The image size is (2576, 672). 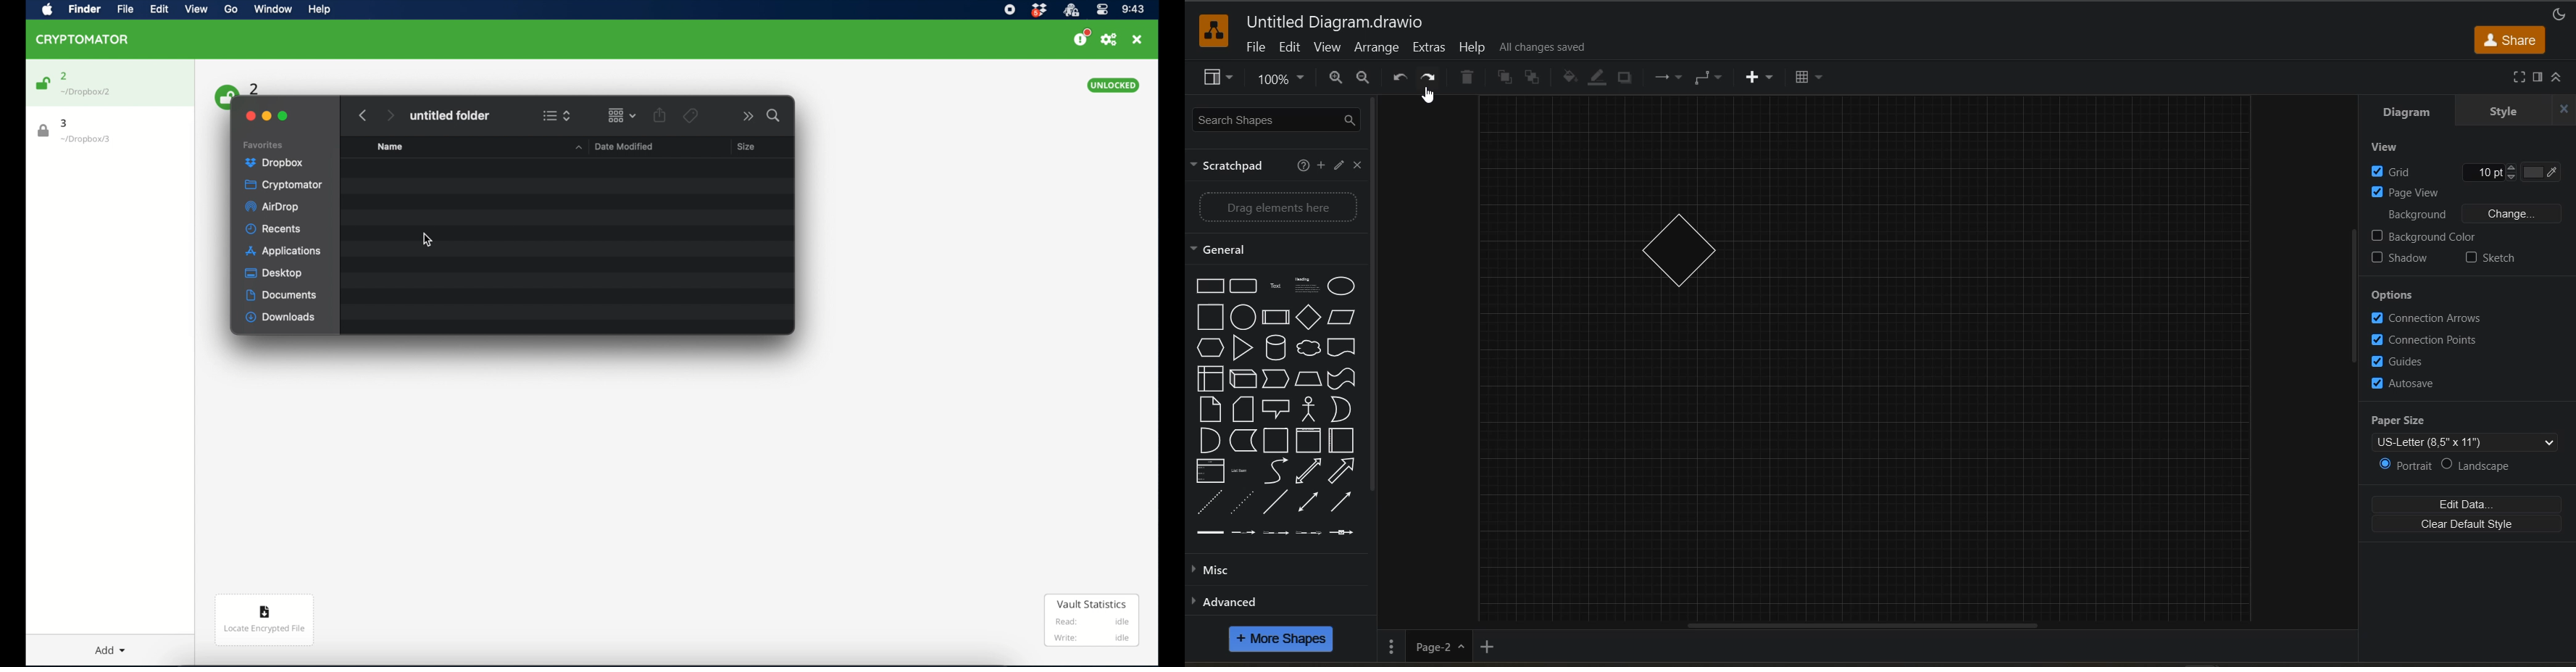 I want to click on share, so click(x=2511, y=38).